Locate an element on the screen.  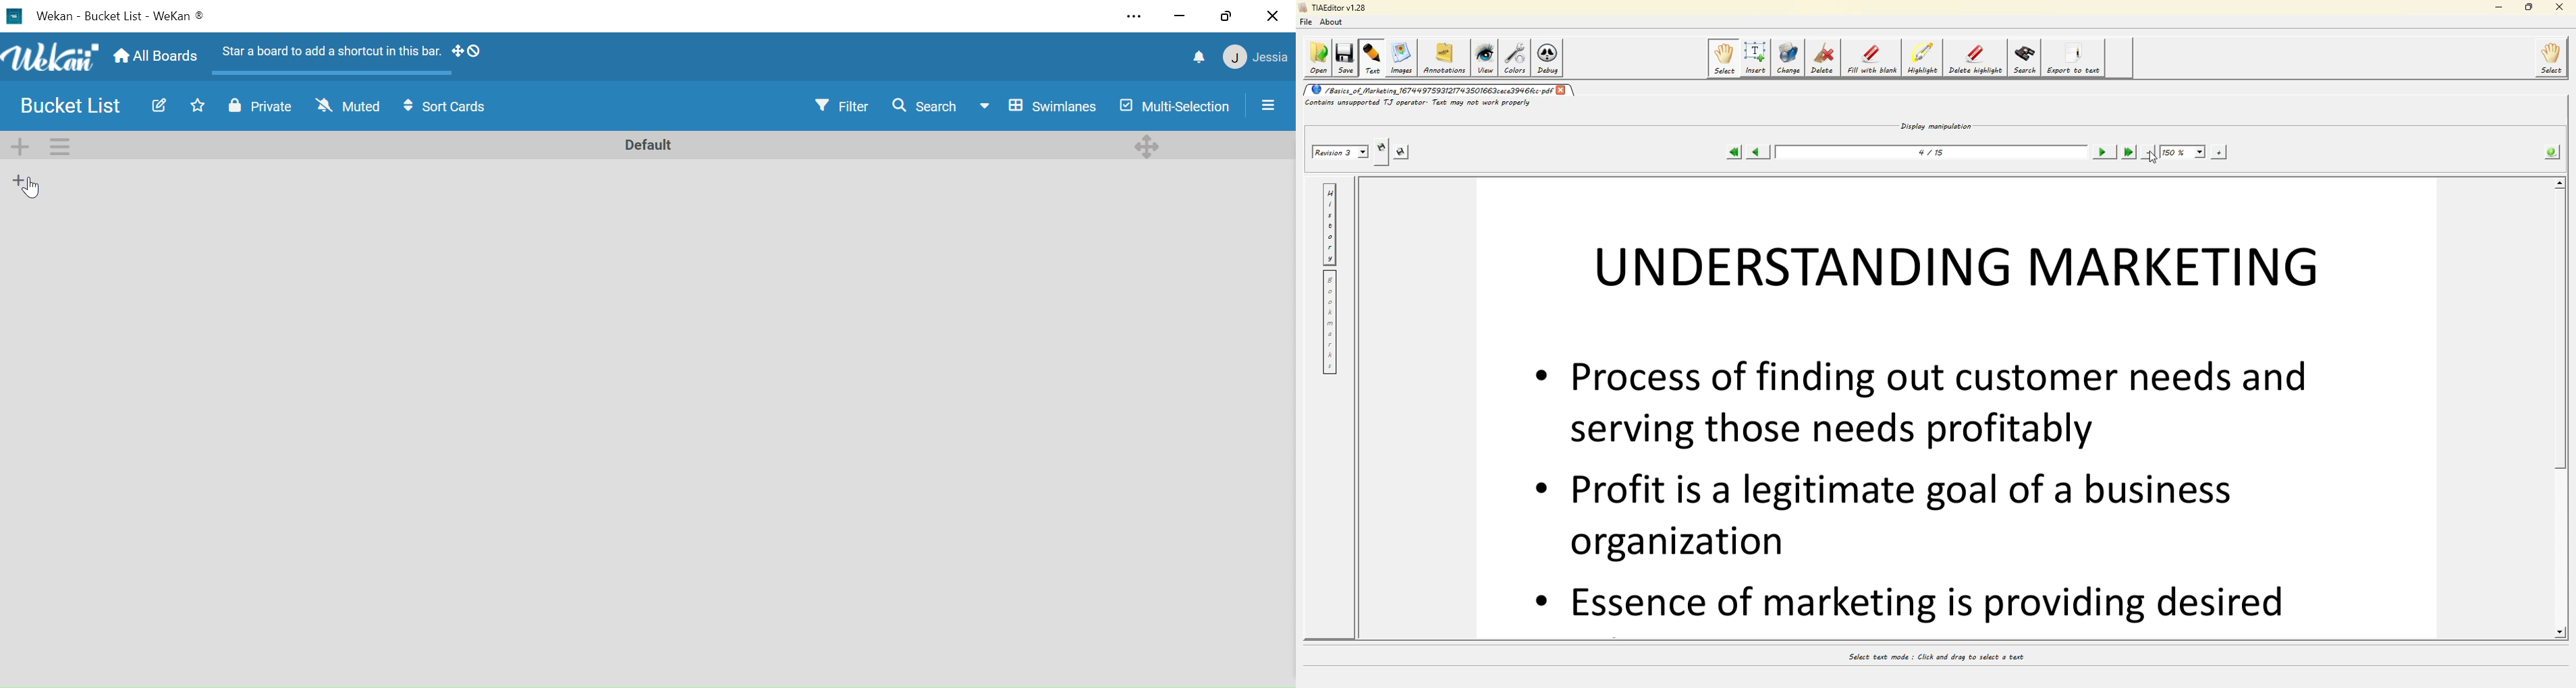
Wekan is located at coordinates (50, 57).